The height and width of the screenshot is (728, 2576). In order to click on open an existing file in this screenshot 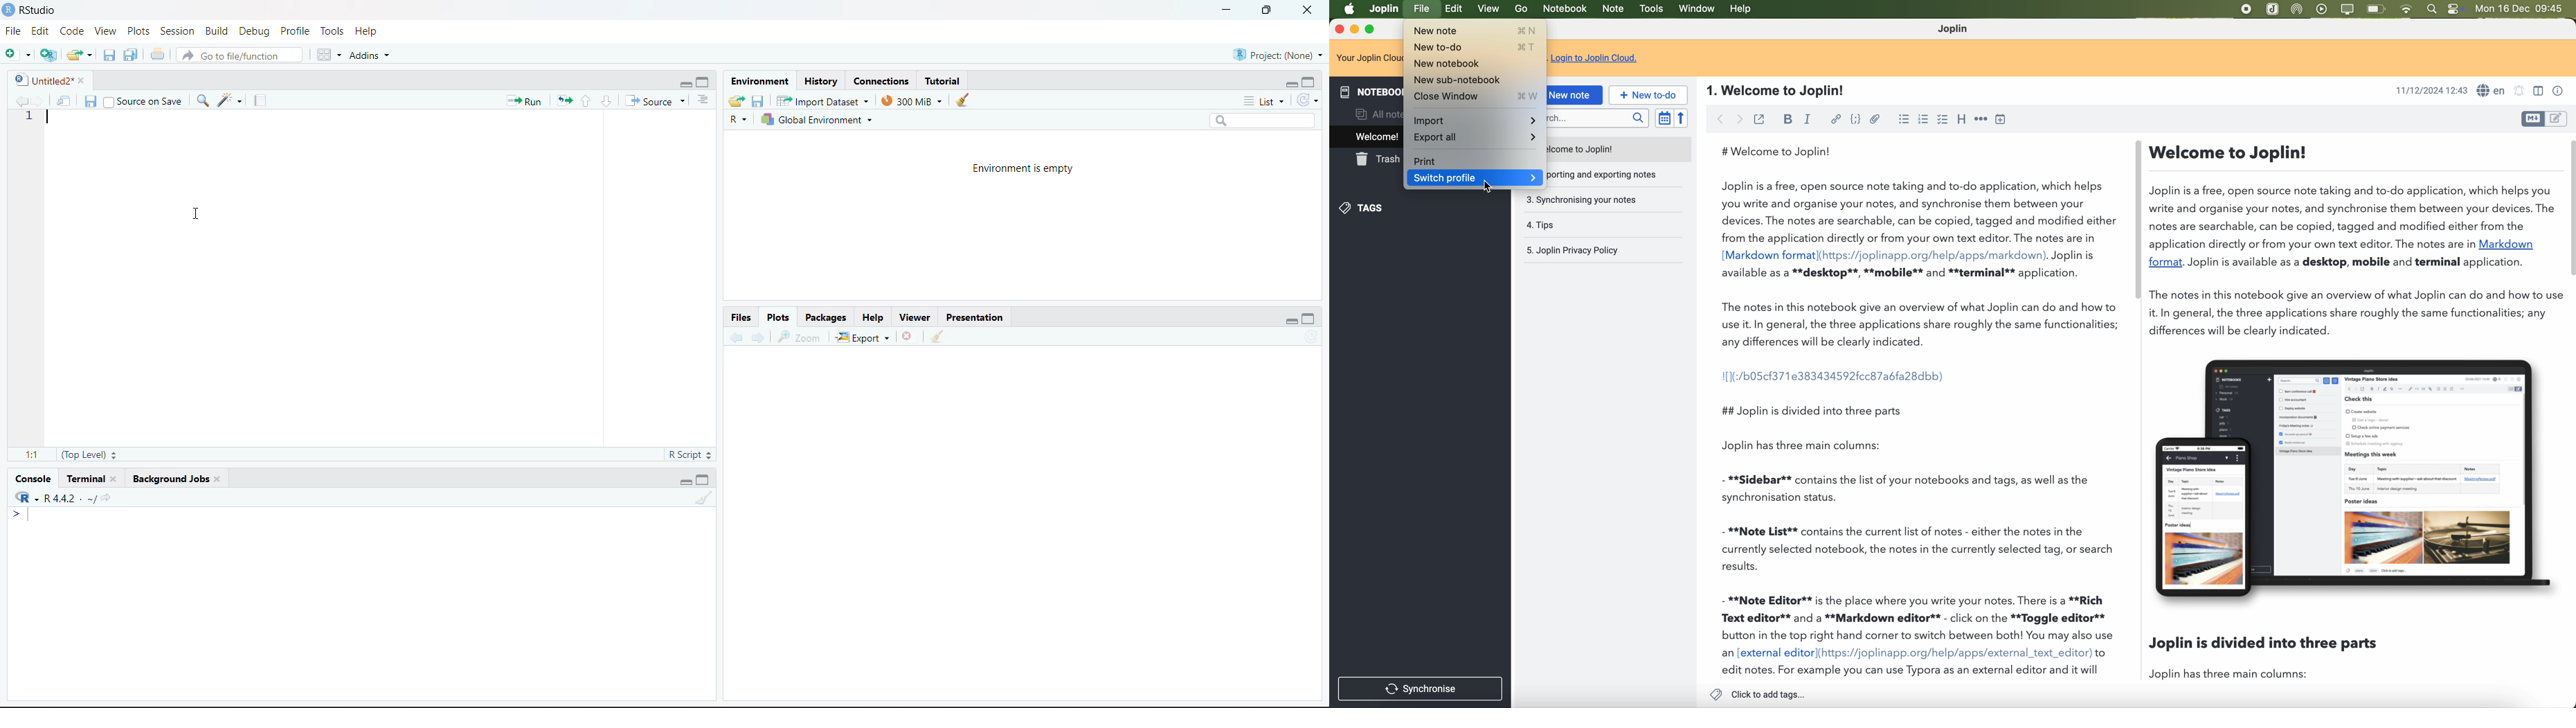, I will do `click(78, 53)`.